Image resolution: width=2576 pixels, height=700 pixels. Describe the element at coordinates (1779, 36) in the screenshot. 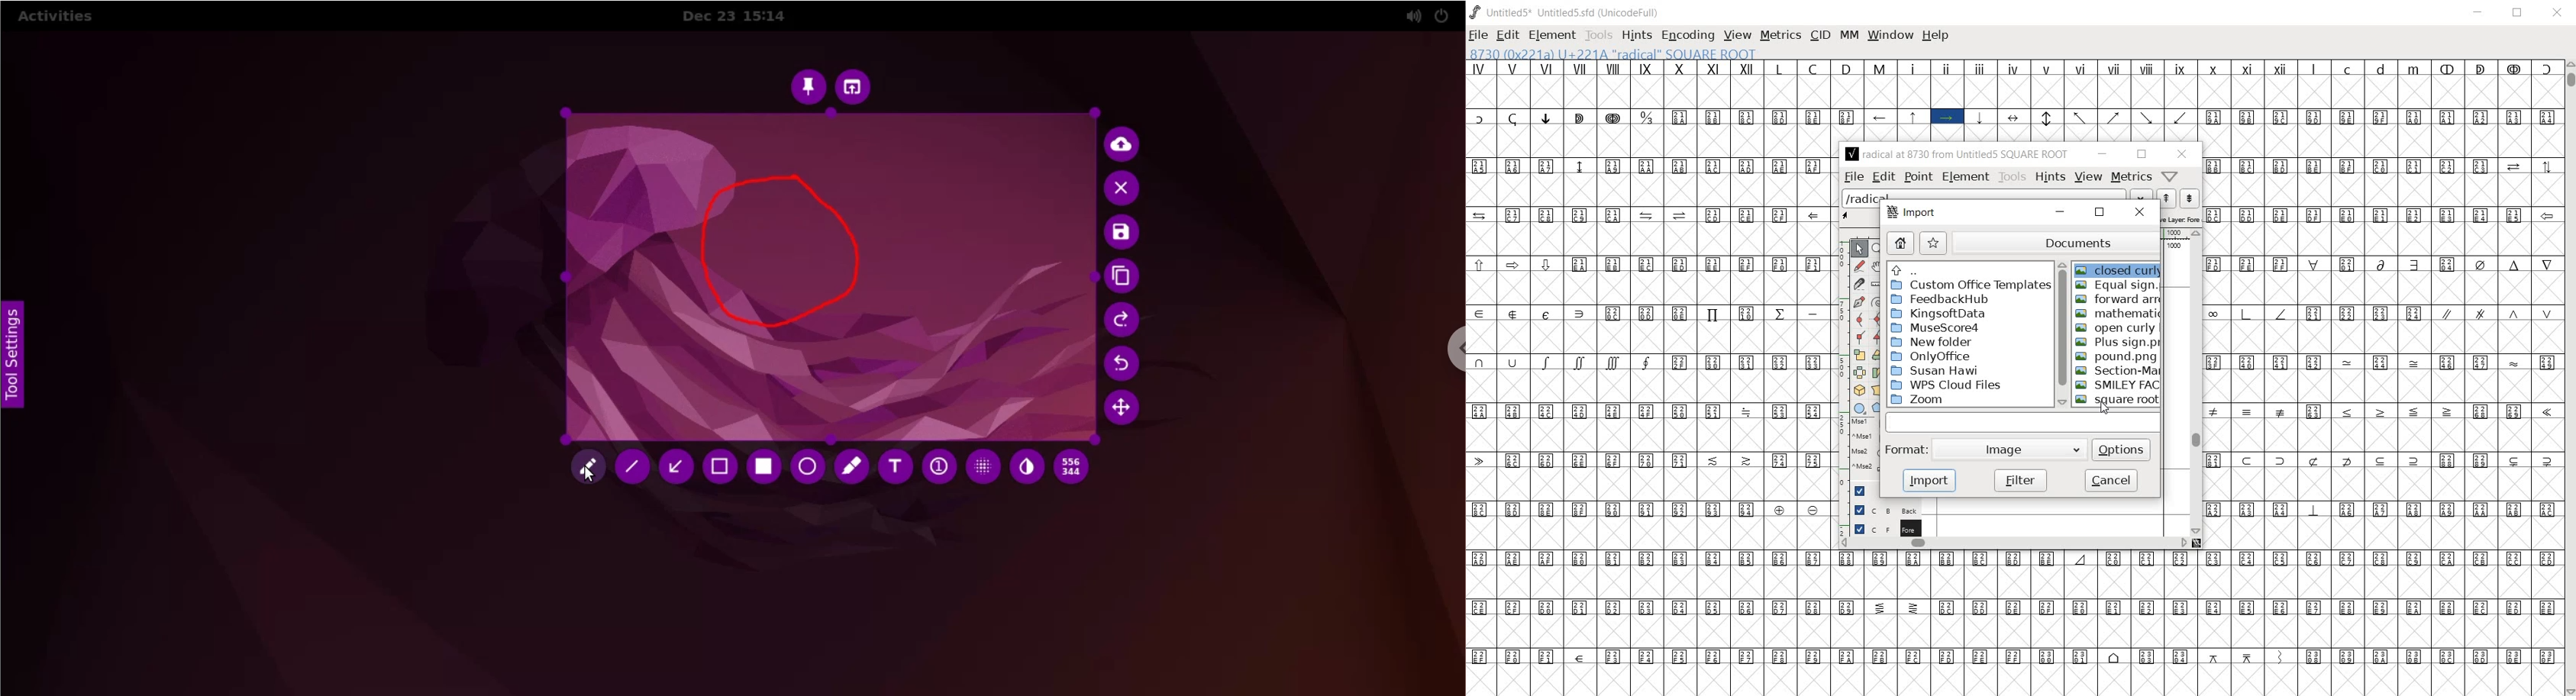

I see `METRICS` at that location.